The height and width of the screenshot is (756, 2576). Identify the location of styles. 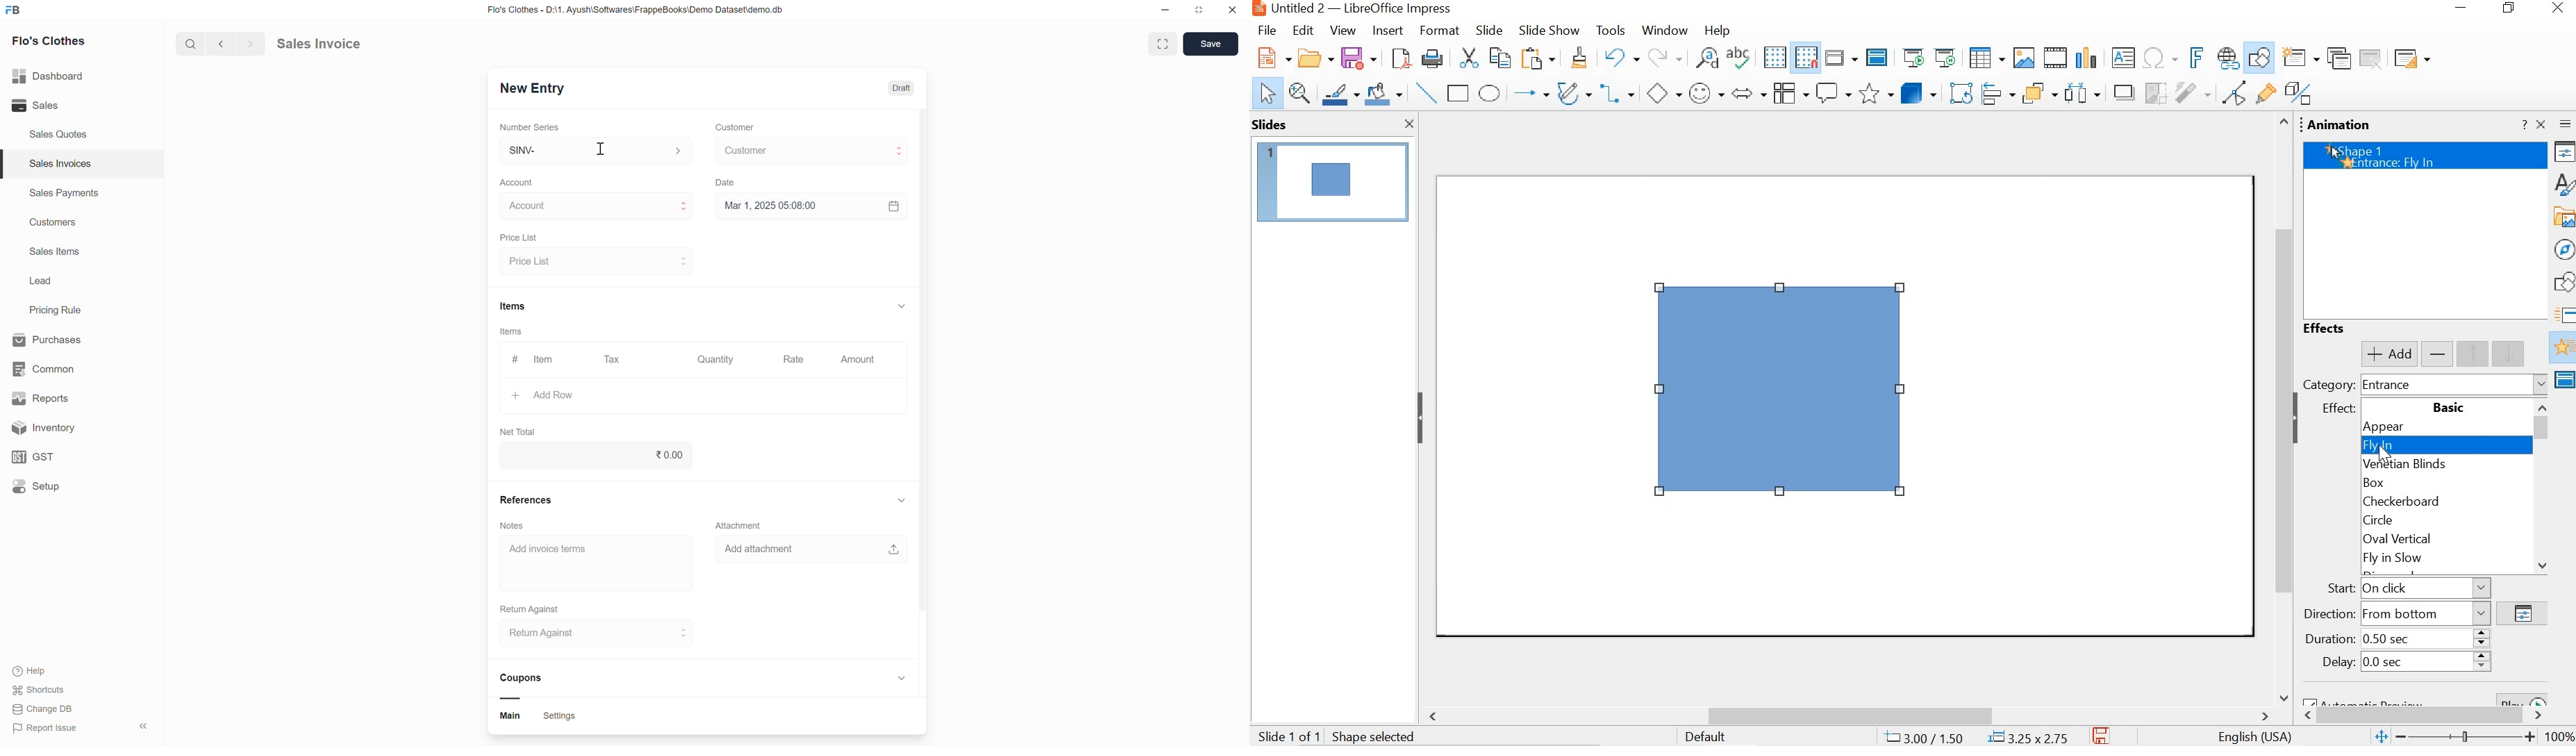
(2563, 183).